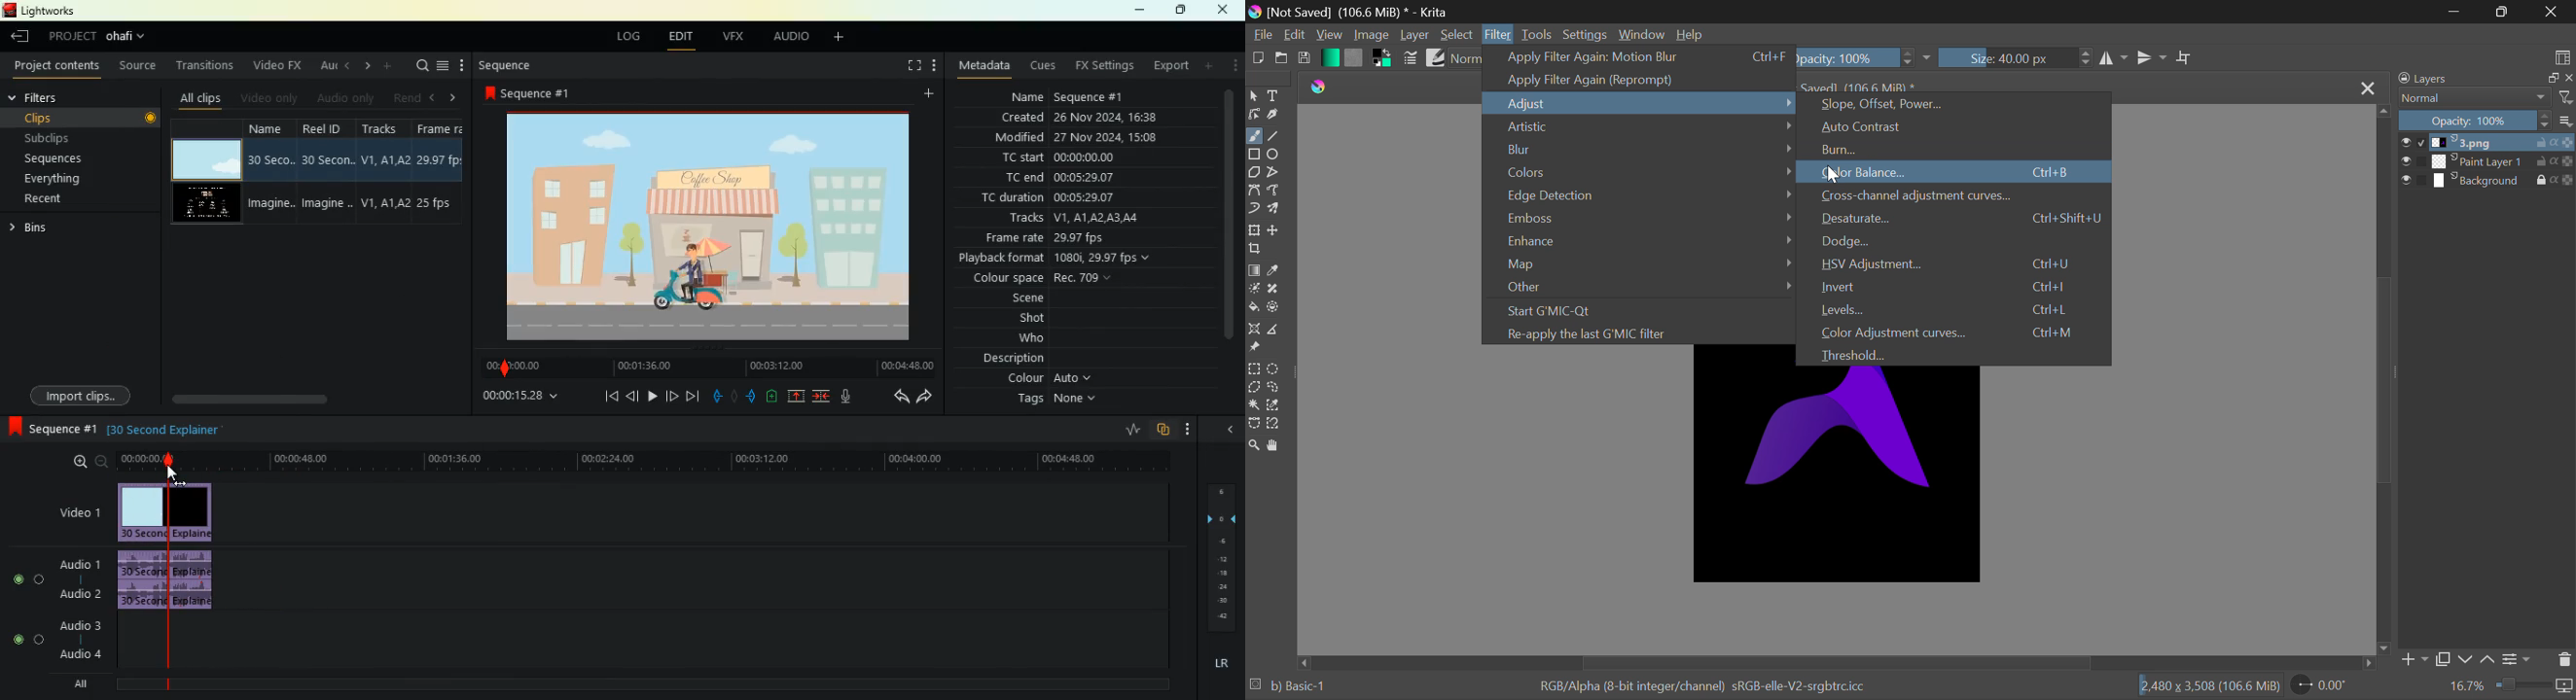 The height and width of the screenshot is (700, 2576). I want to click on subclips, so click(73, 138).